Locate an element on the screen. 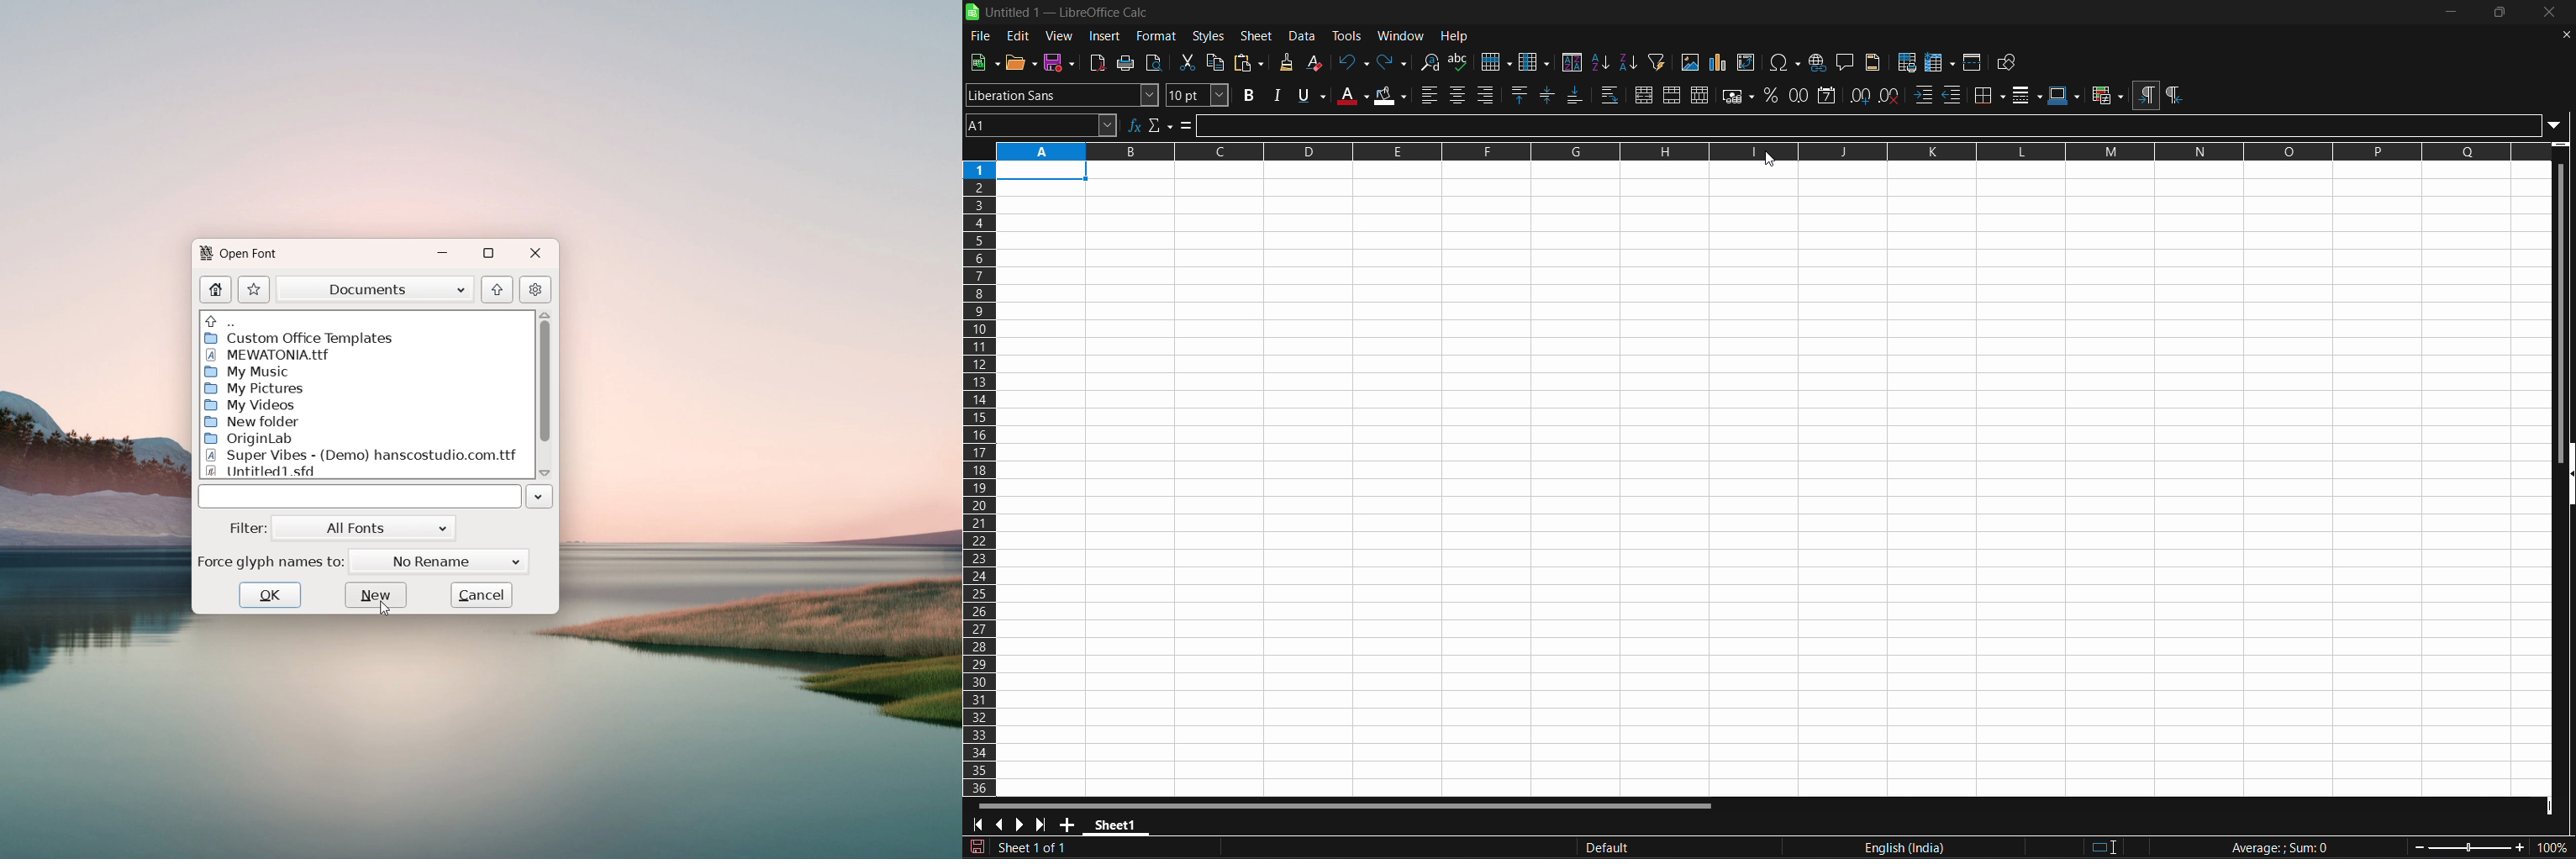 This screenshot has width=2576, height=868. text language is located at coordinates (1812, 849).